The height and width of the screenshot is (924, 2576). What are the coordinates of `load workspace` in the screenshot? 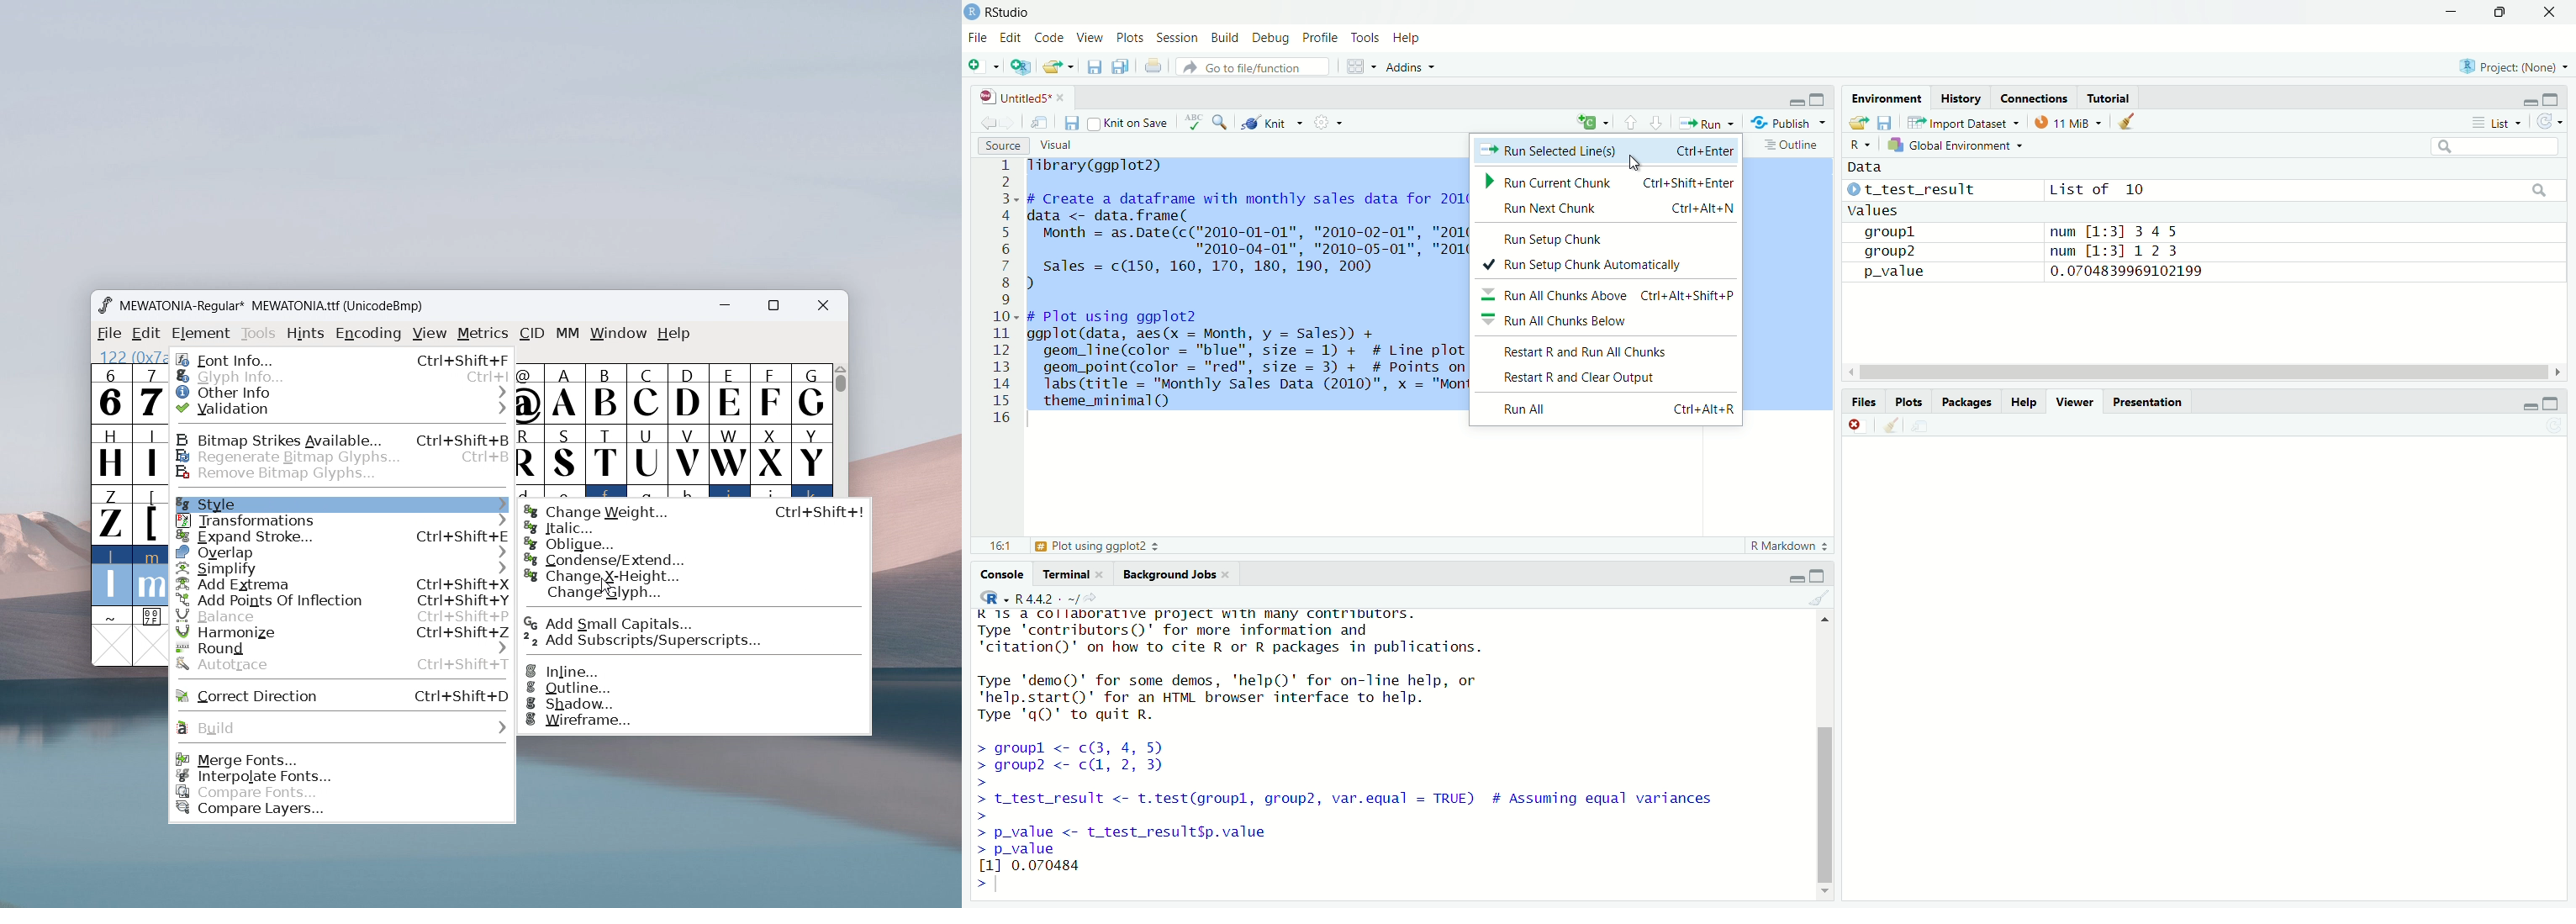 It's located at (1859, 124).